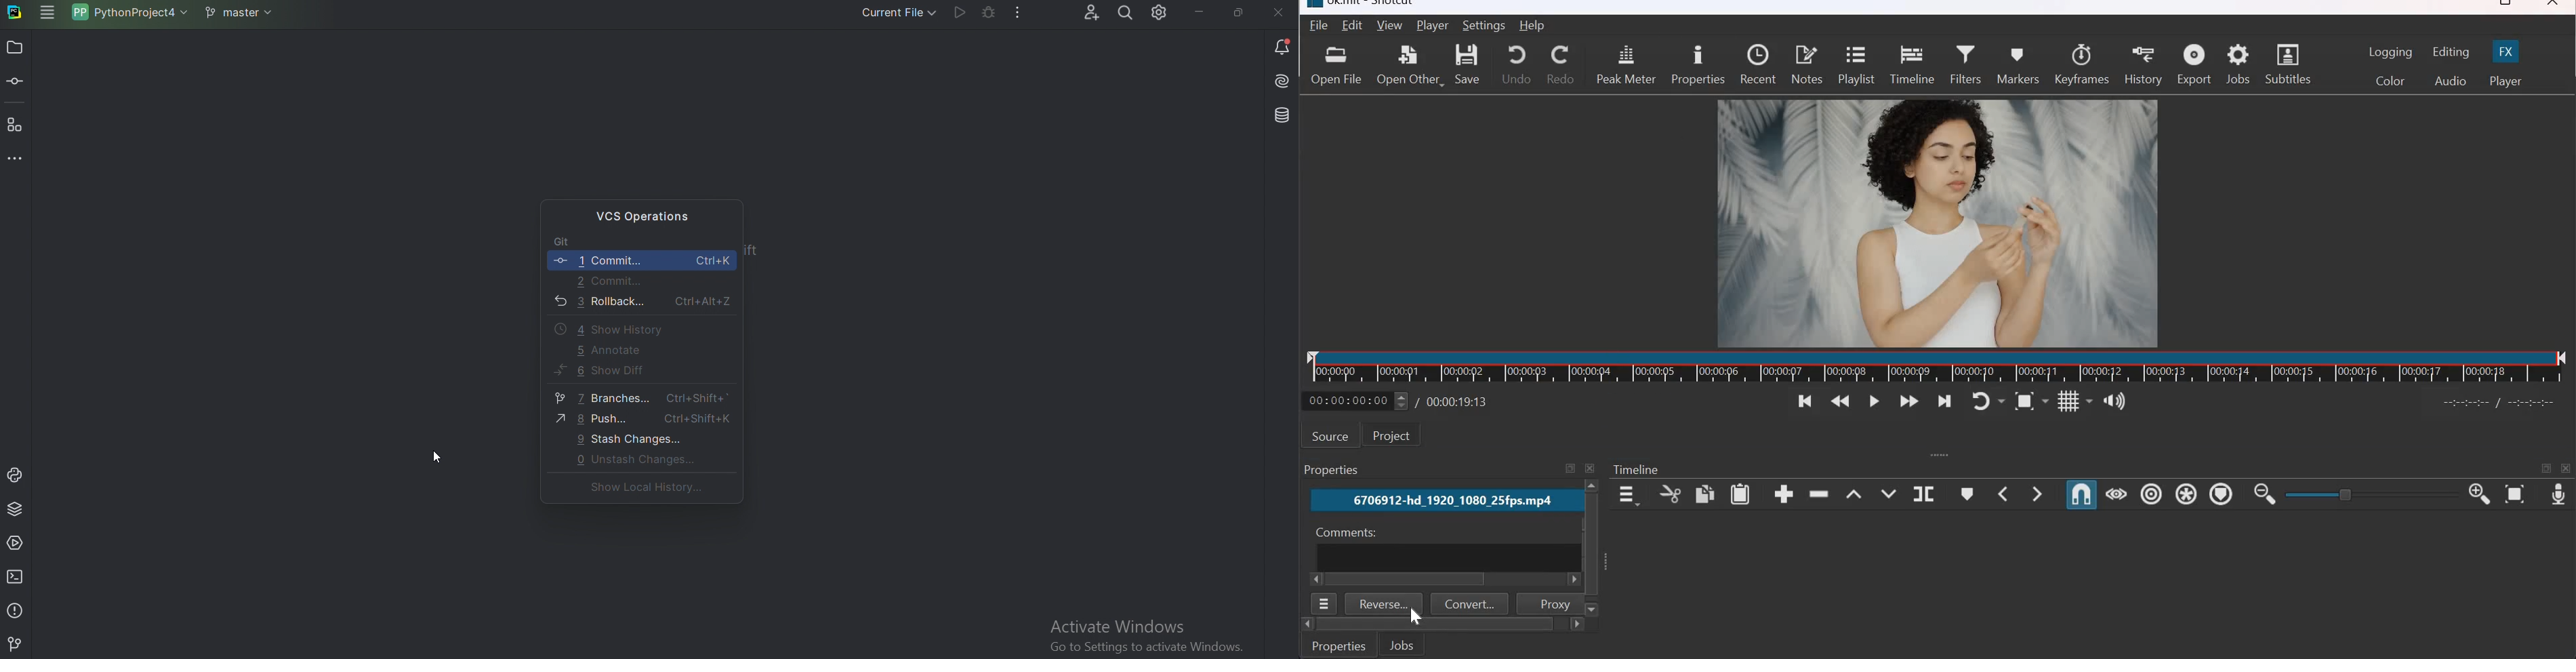  What do you see at coordinates (2076, 401) in the screenshot?
I see `Toggle grid display on the player` at bounding box center [2076, 401].